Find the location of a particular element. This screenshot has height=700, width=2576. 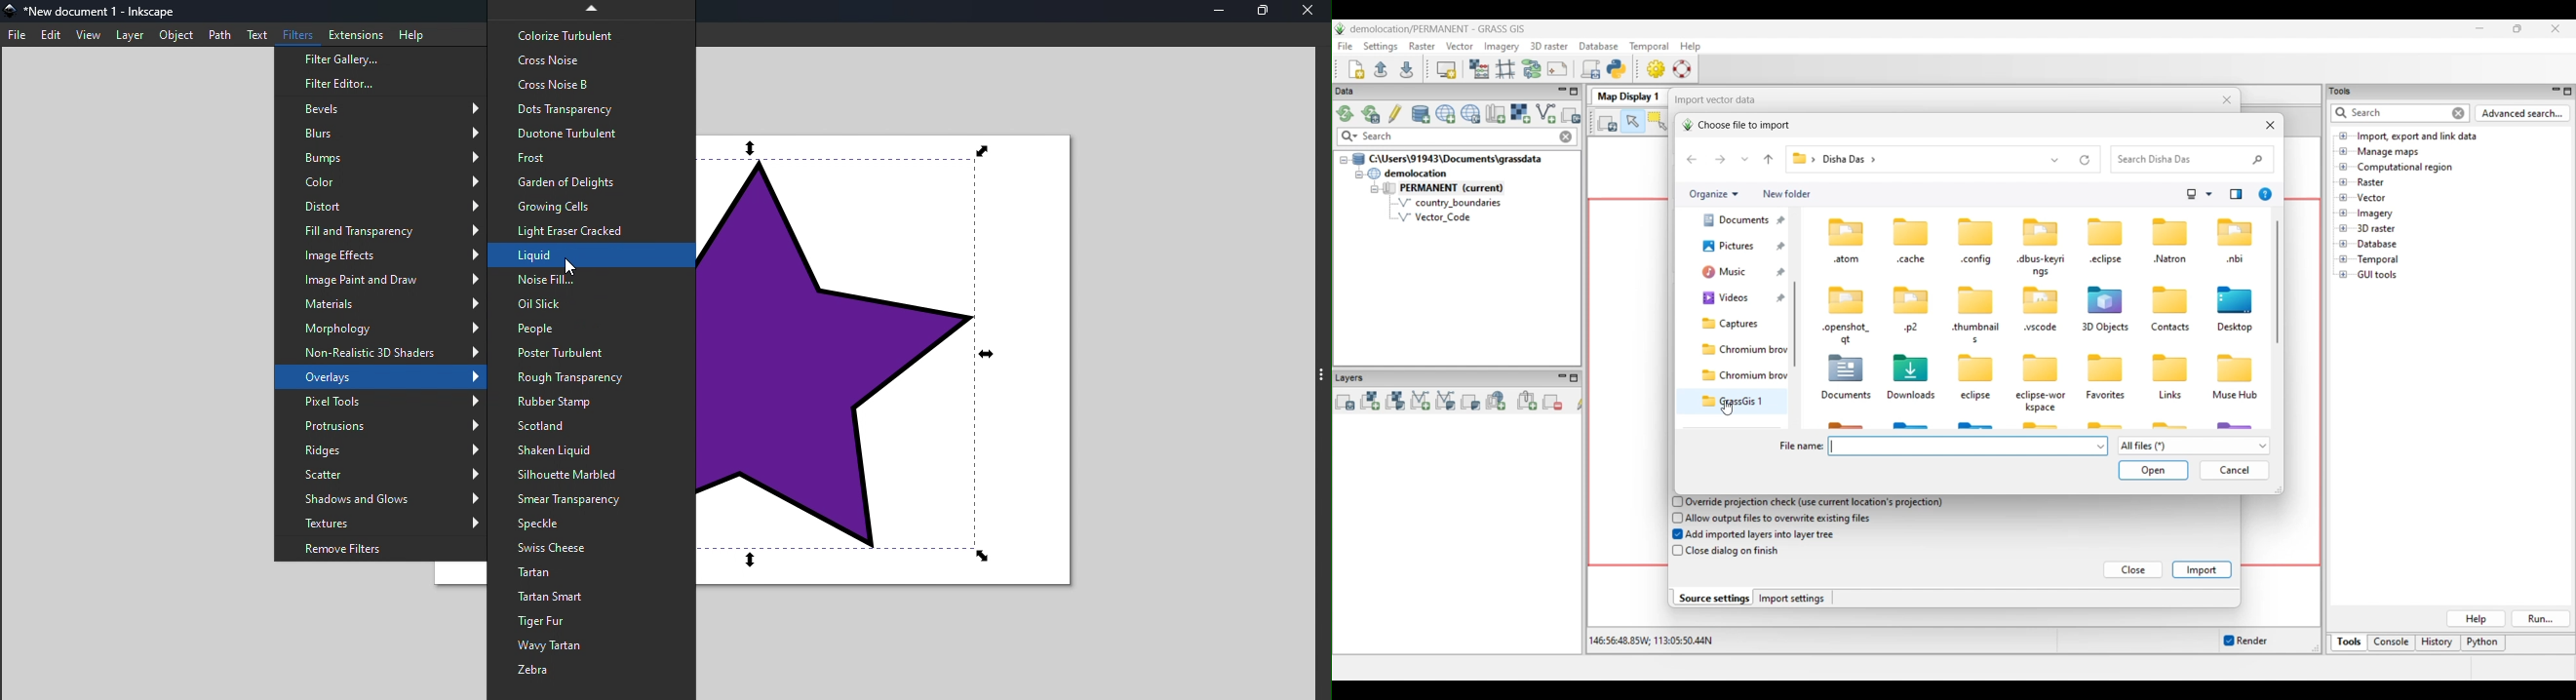

icon is located at coordinates (2042, 368).